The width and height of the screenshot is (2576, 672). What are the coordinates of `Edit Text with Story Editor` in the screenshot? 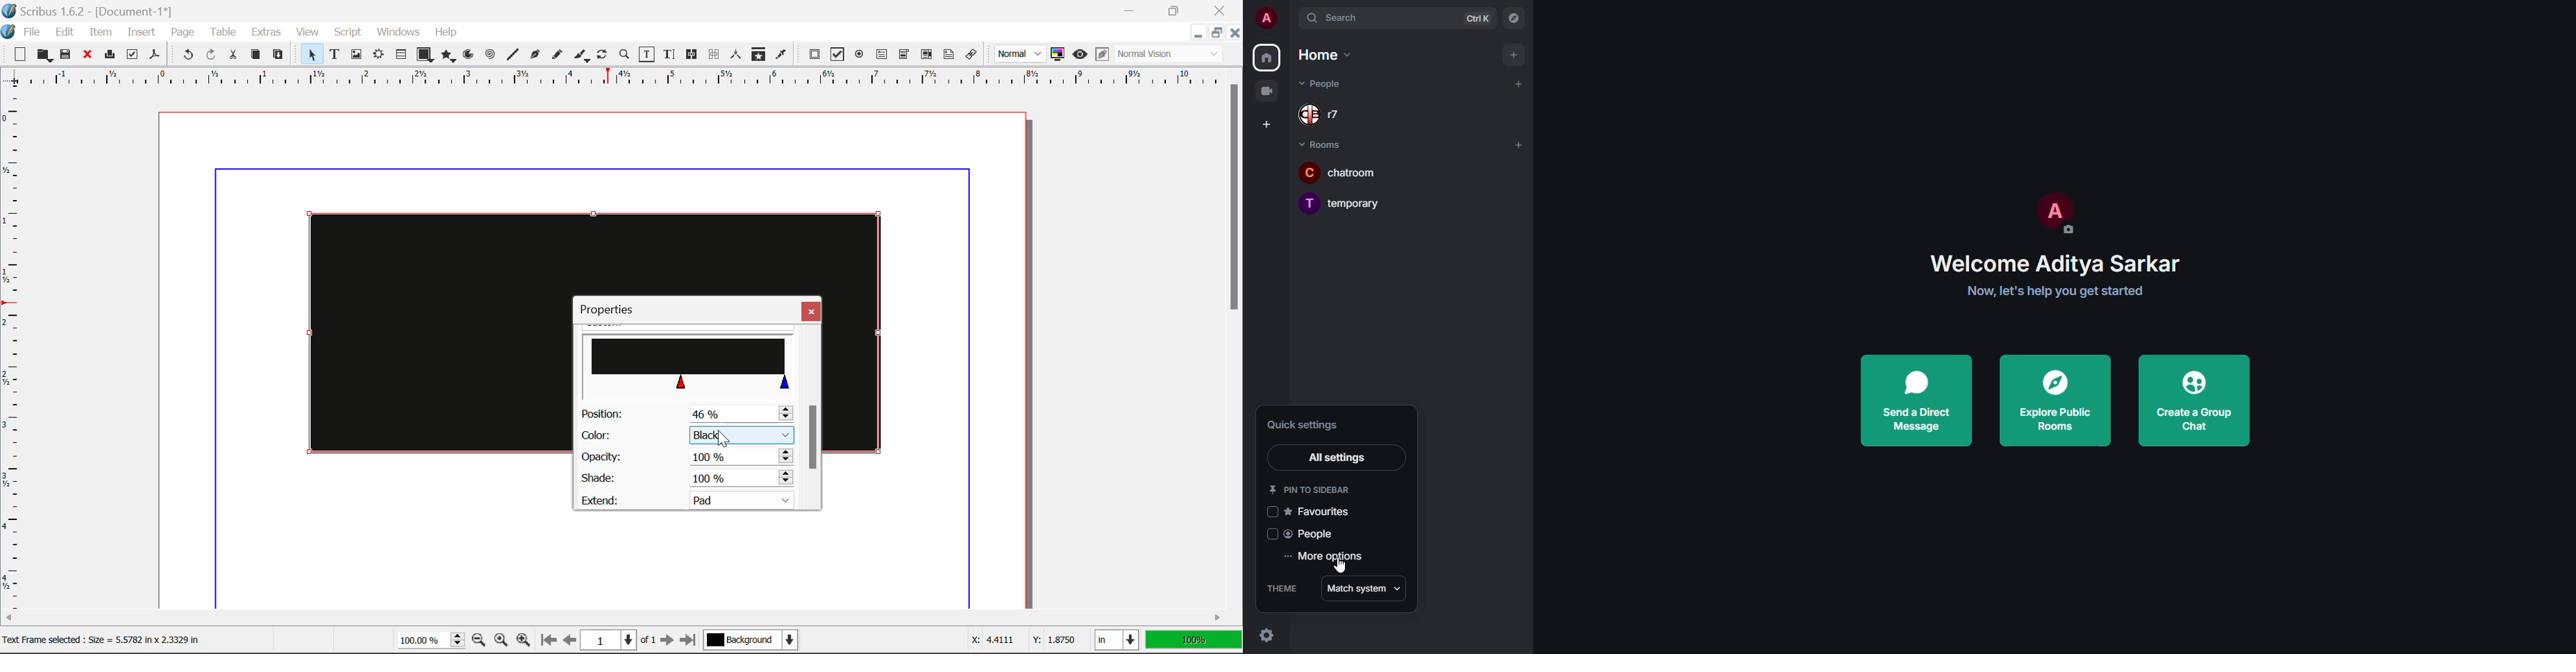 It's located at (672, 54).